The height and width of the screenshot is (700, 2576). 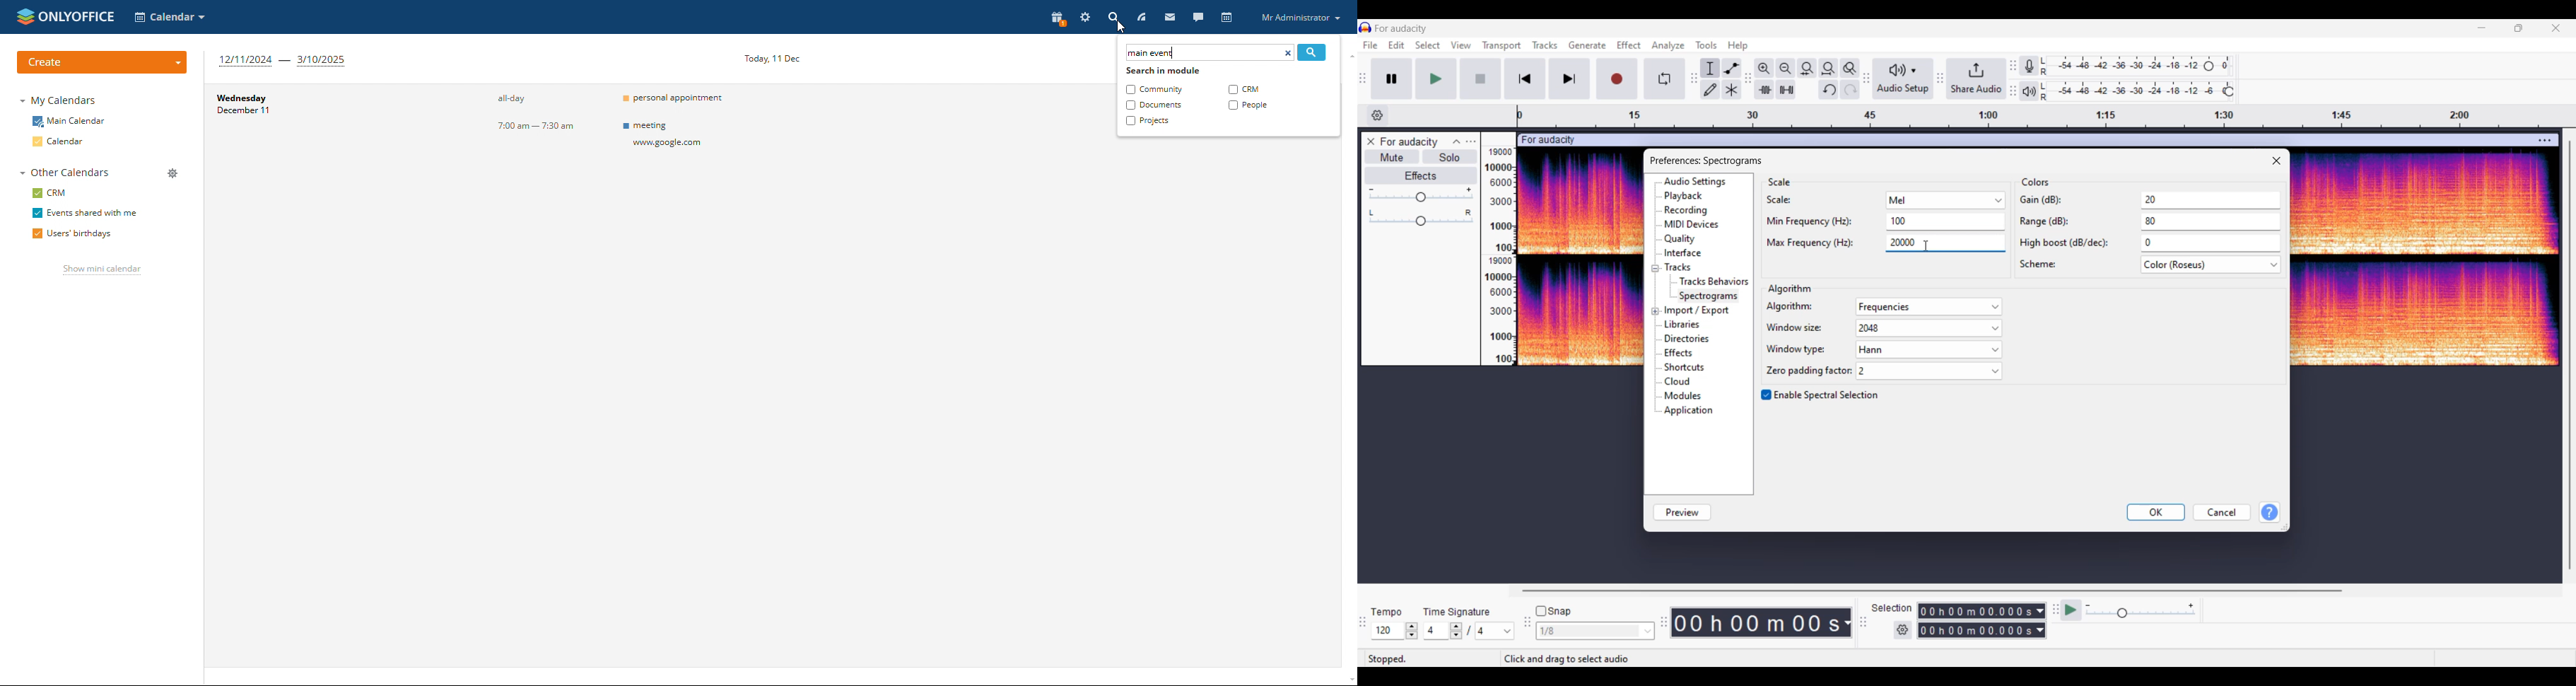 What do you see at coordinates (1371, 141) in the screenshot?
I see `Close track` at bounding box center [1371, 141].